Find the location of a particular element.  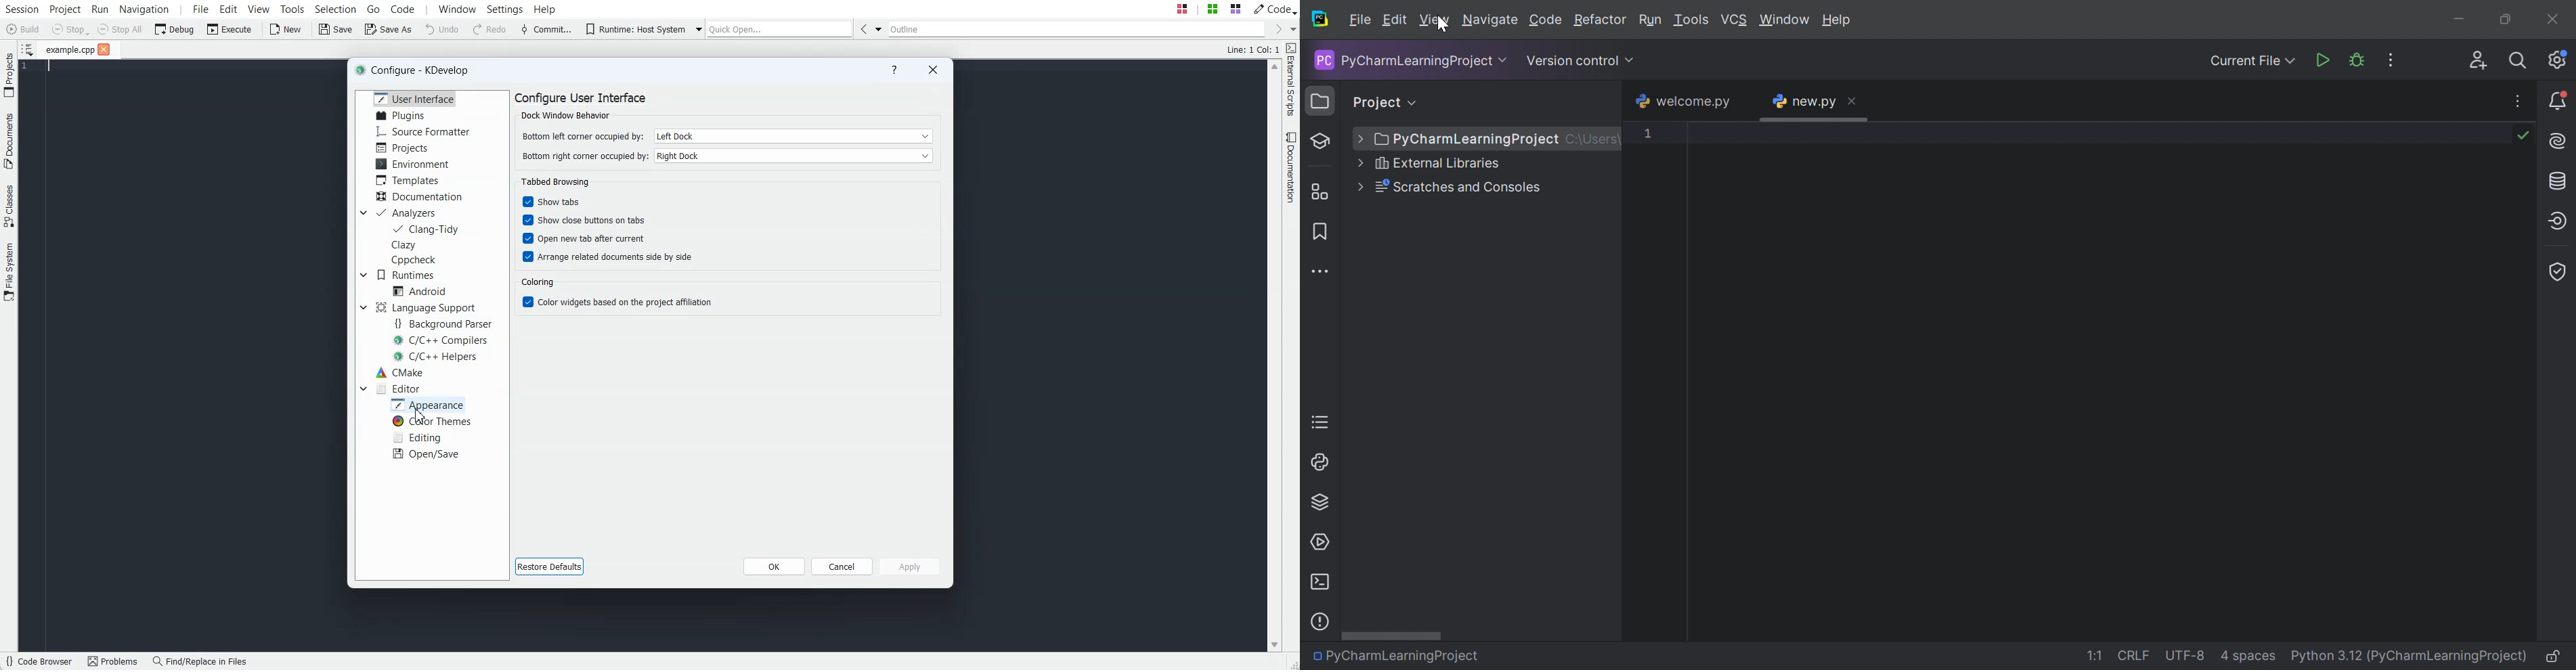

Project is located at coordinates (1322, 100).